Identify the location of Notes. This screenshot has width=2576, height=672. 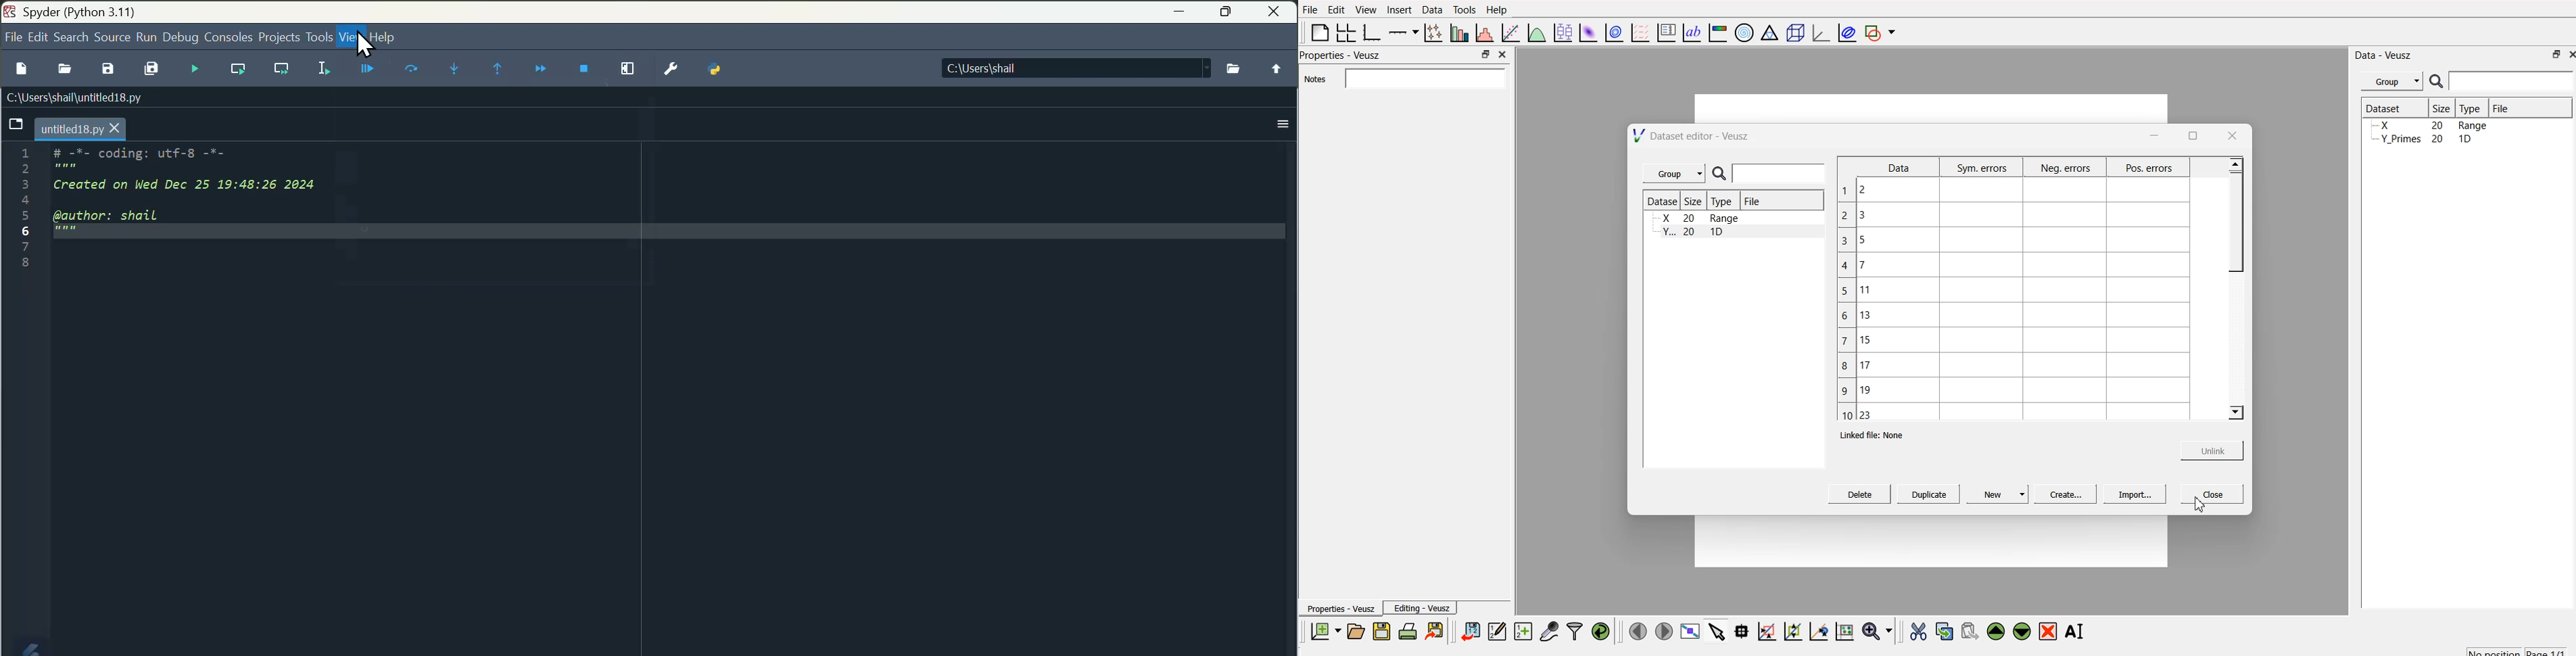
(1314, 79).